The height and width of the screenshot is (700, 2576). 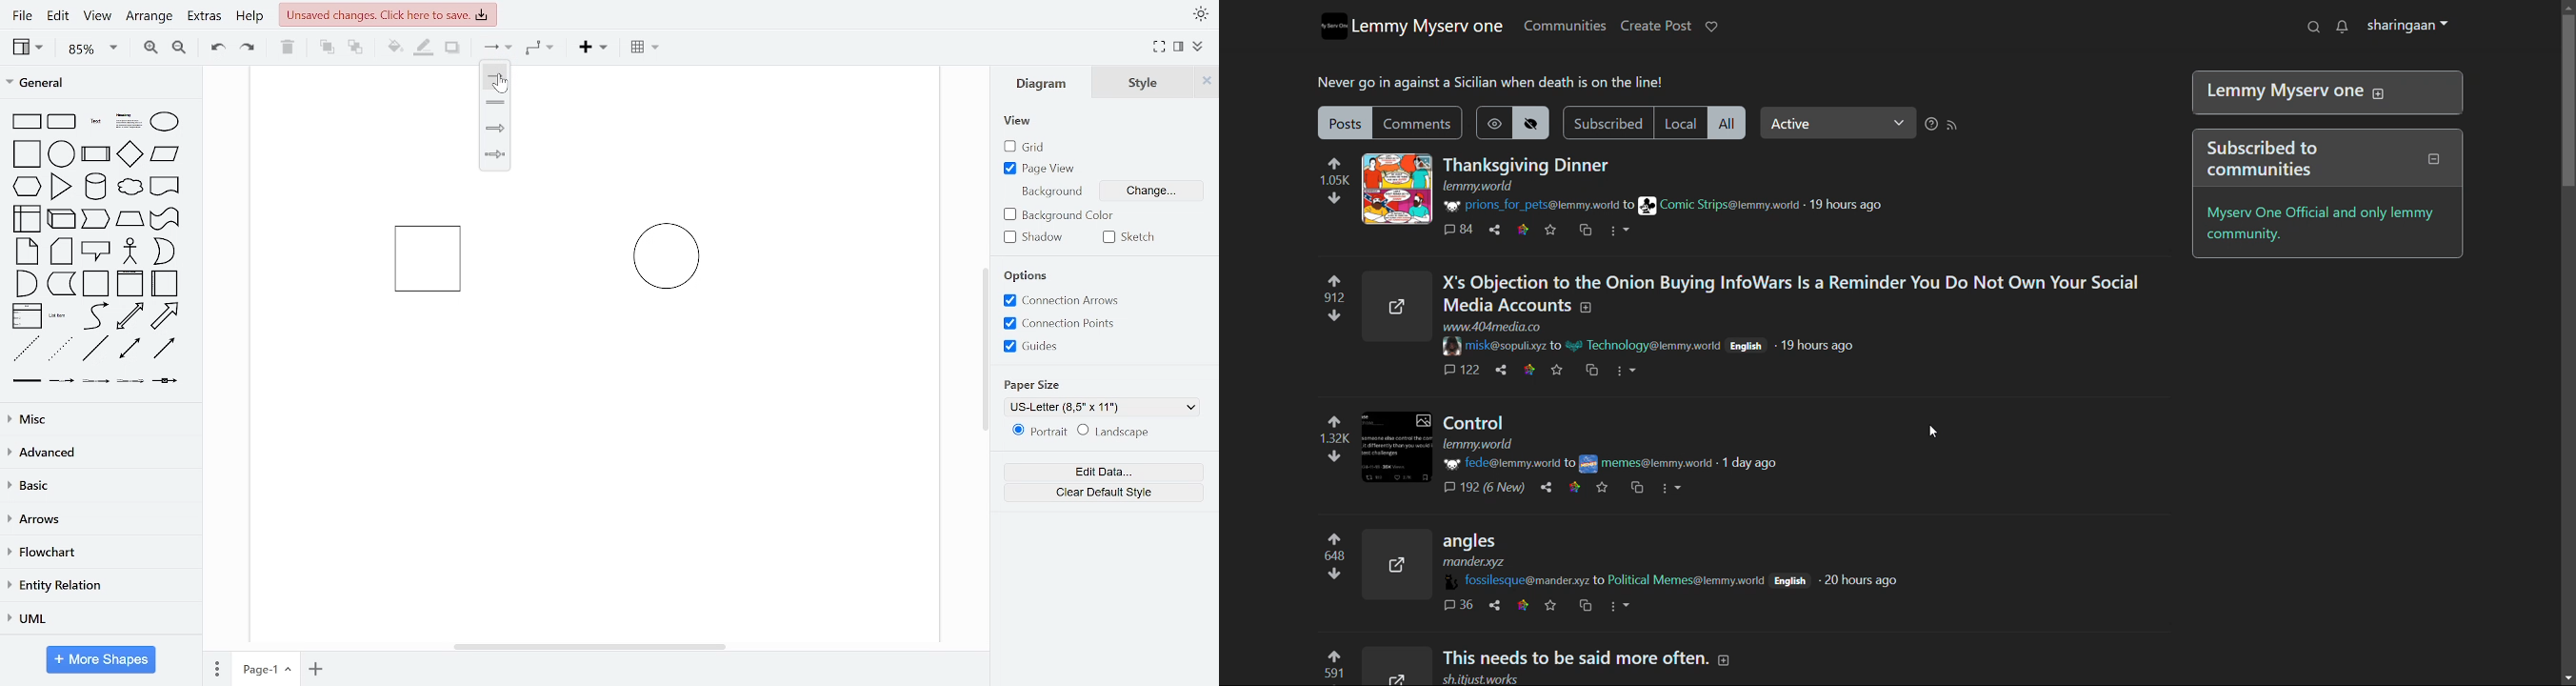 What do you see at coordinates (1046, 82) in the screenshot?
I see `diagram` at bounding box center [1046, 82].